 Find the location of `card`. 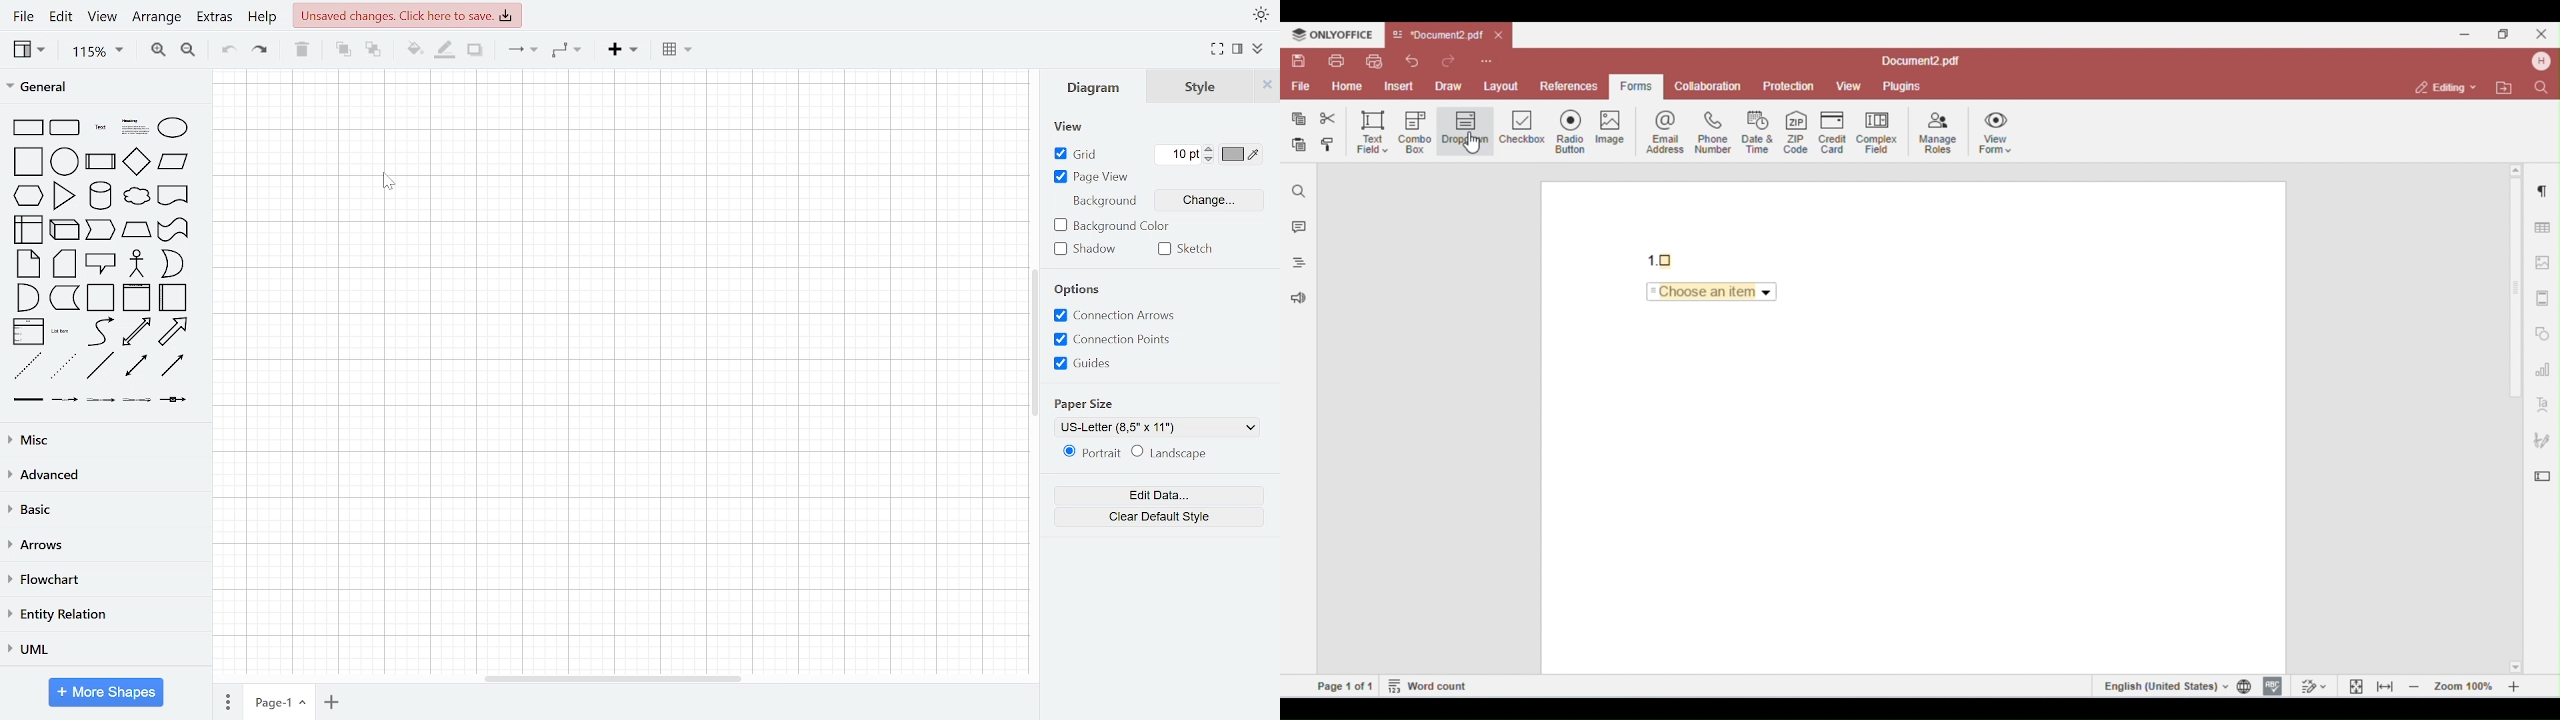

card is located at coordinates (64, 265).